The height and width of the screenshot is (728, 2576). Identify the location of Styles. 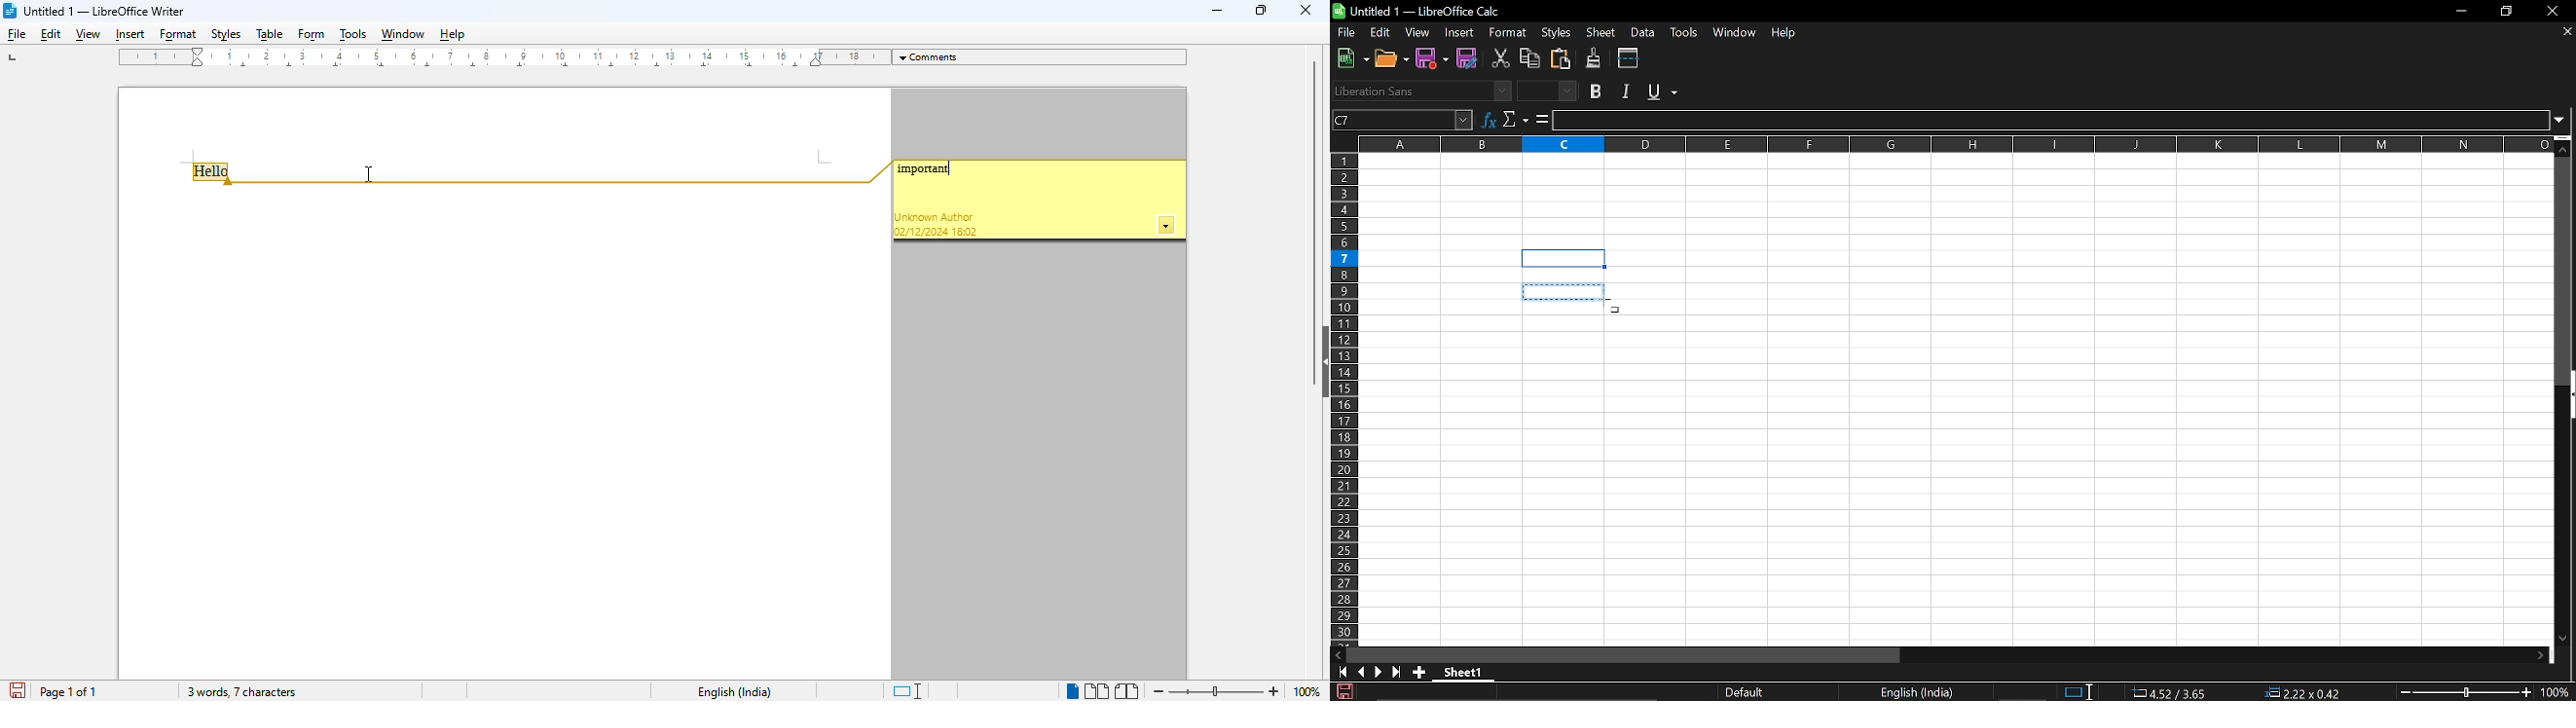
(1559, 31).